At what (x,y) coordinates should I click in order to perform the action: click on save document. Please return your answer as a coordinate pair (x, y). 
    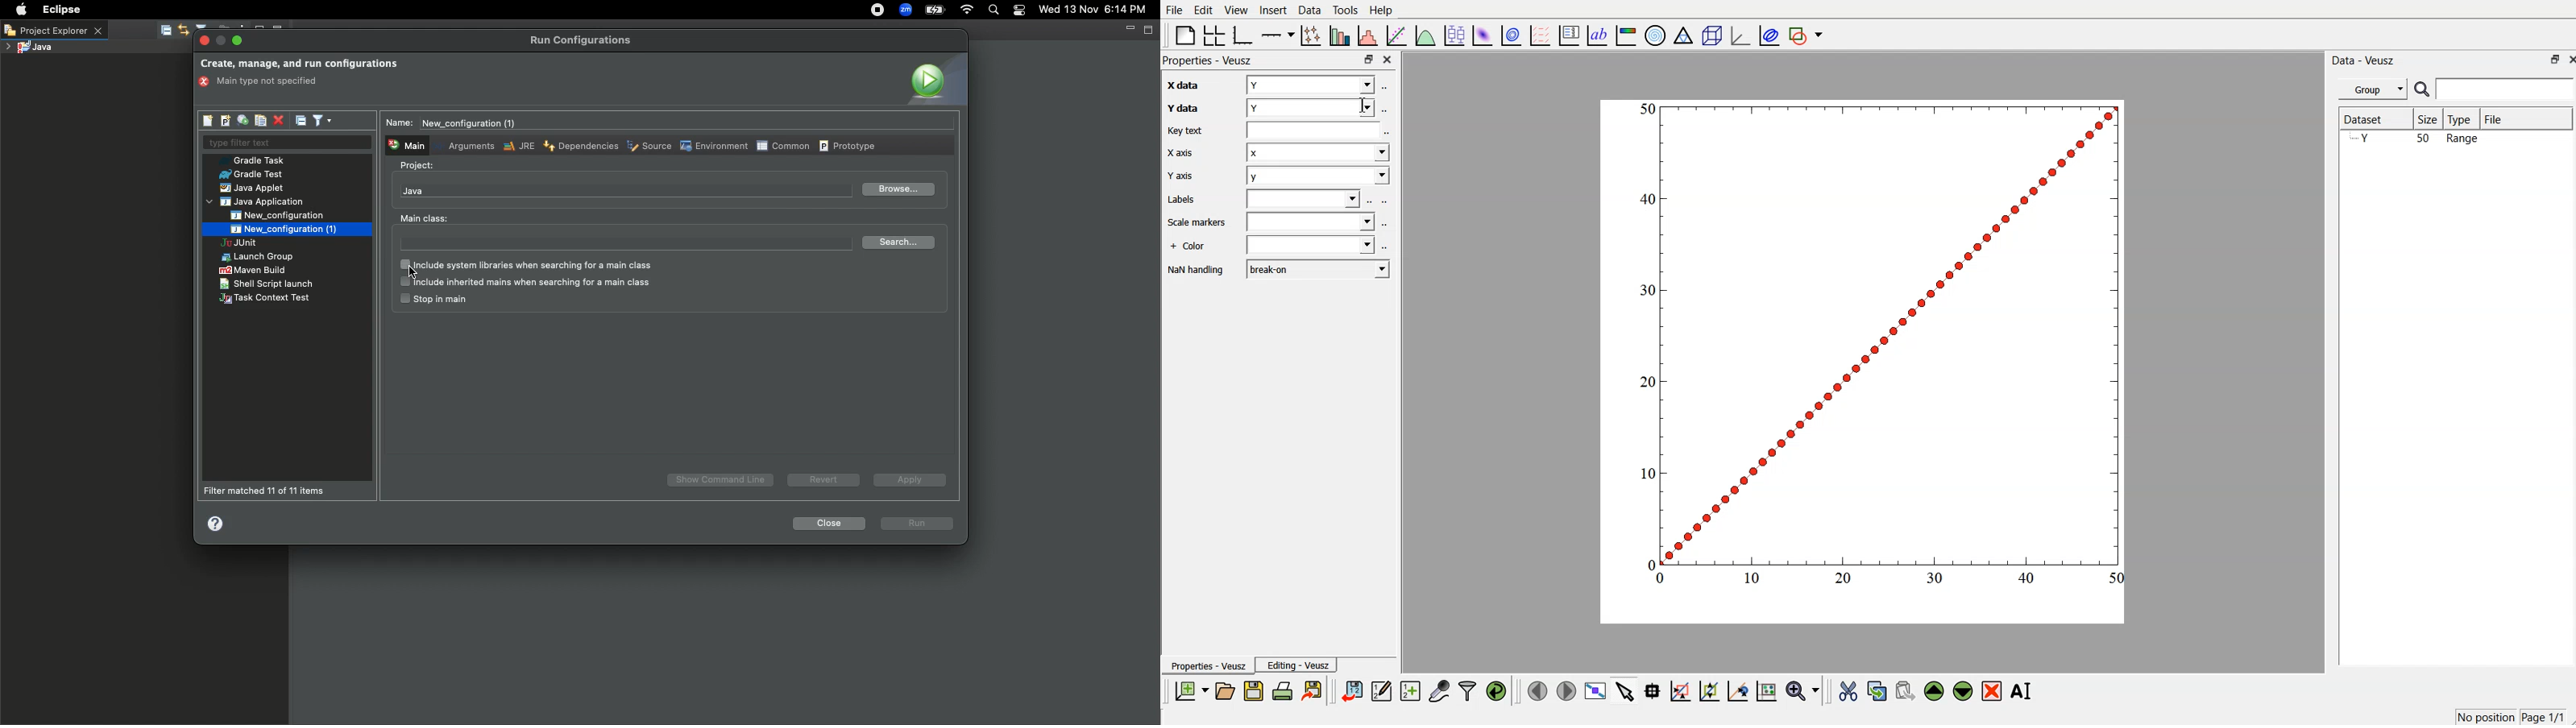
    Looking at the image, I should click on (1254, 692).